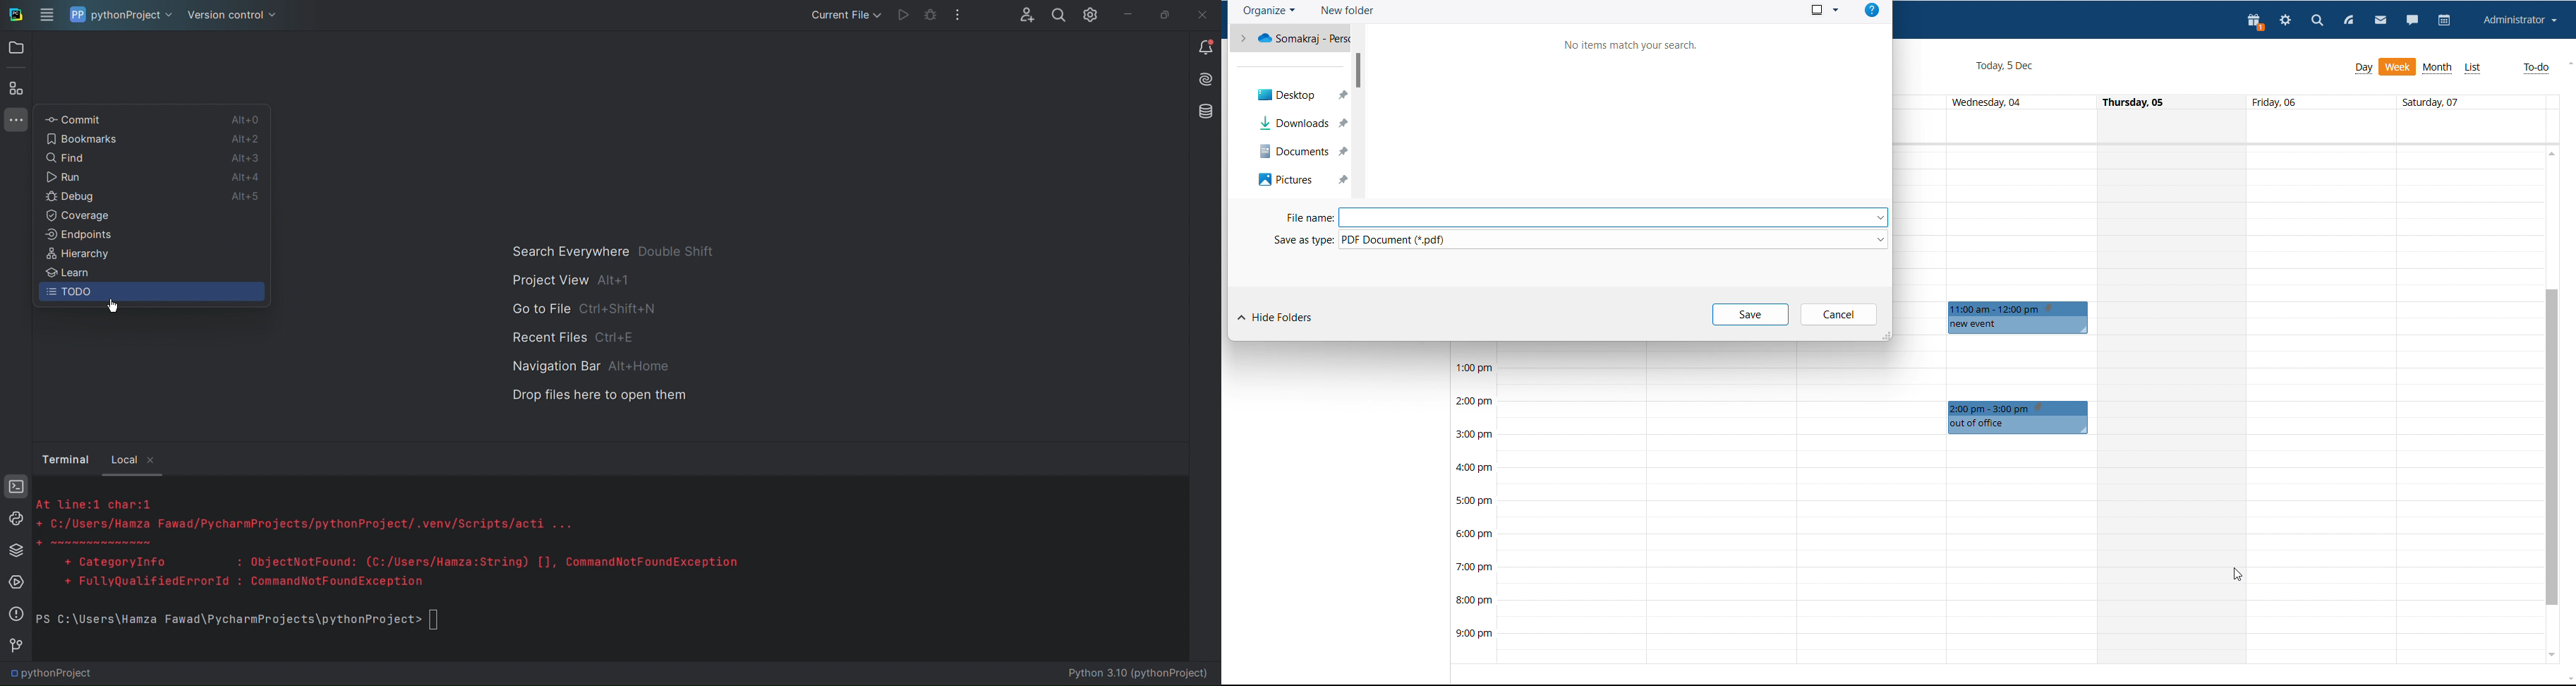 The image size is (2576, 700). Describe the element at coordinates (1302, 124) in the screenshot. I see `` at that location.